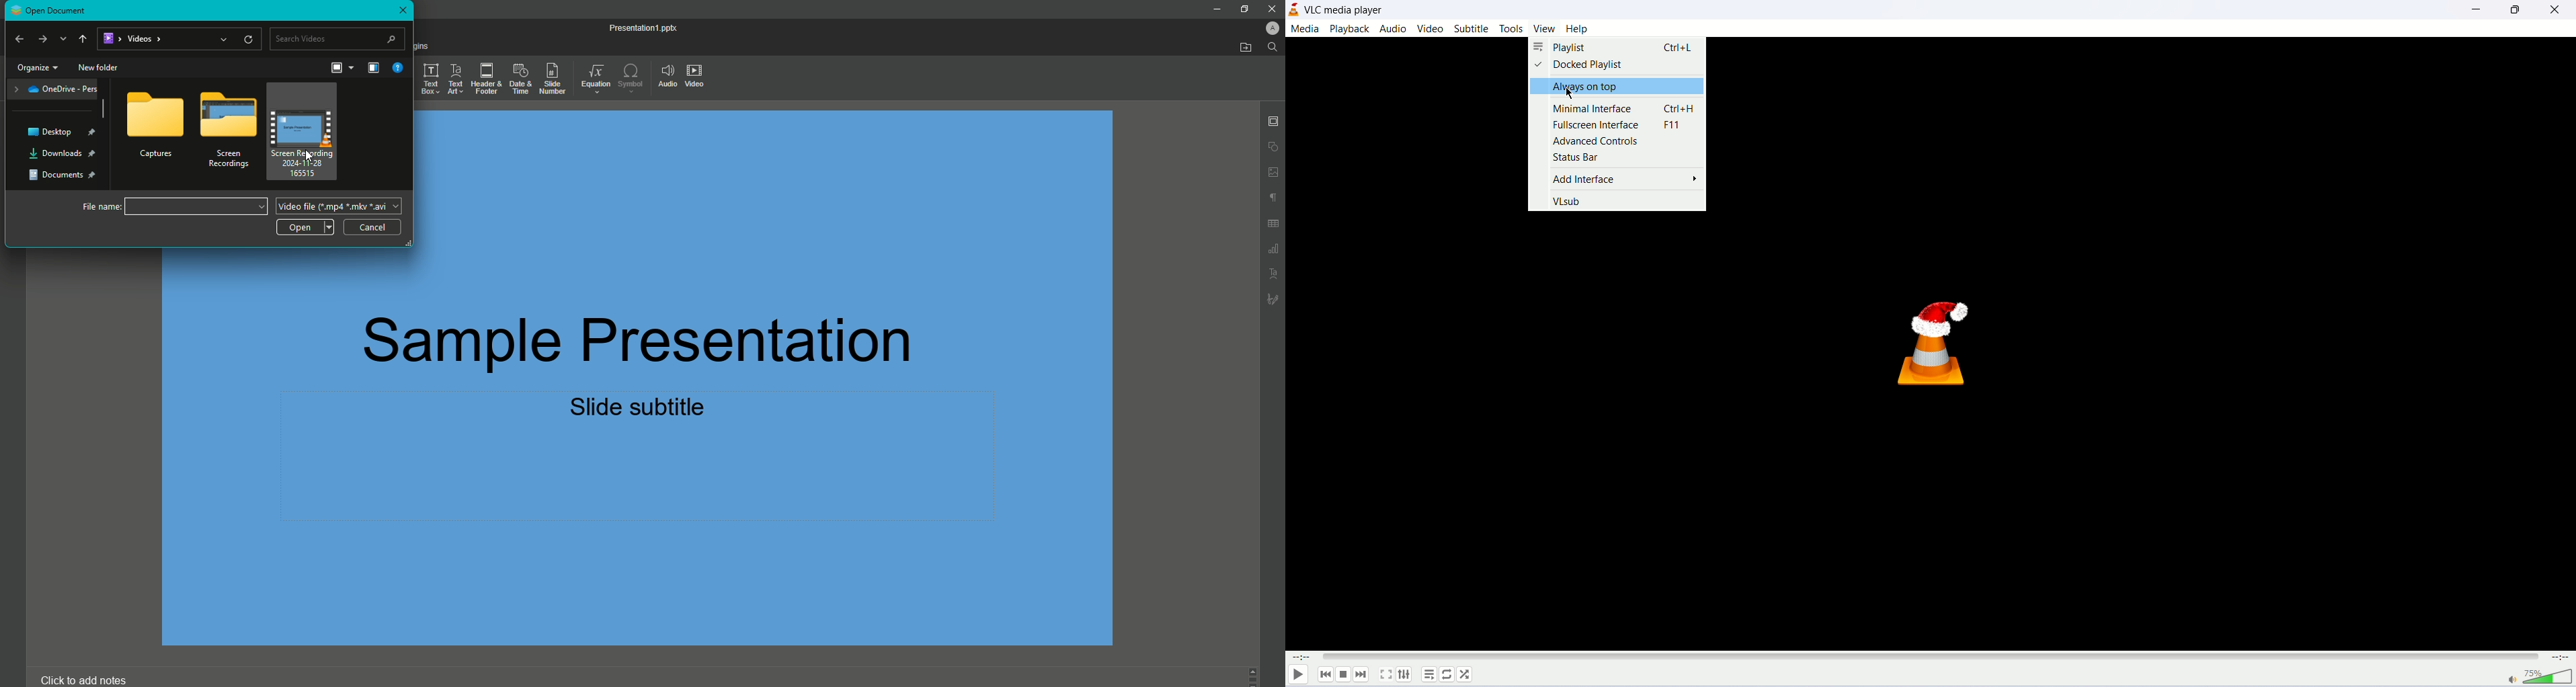  I want to click on playlist, so click(1615, 47).